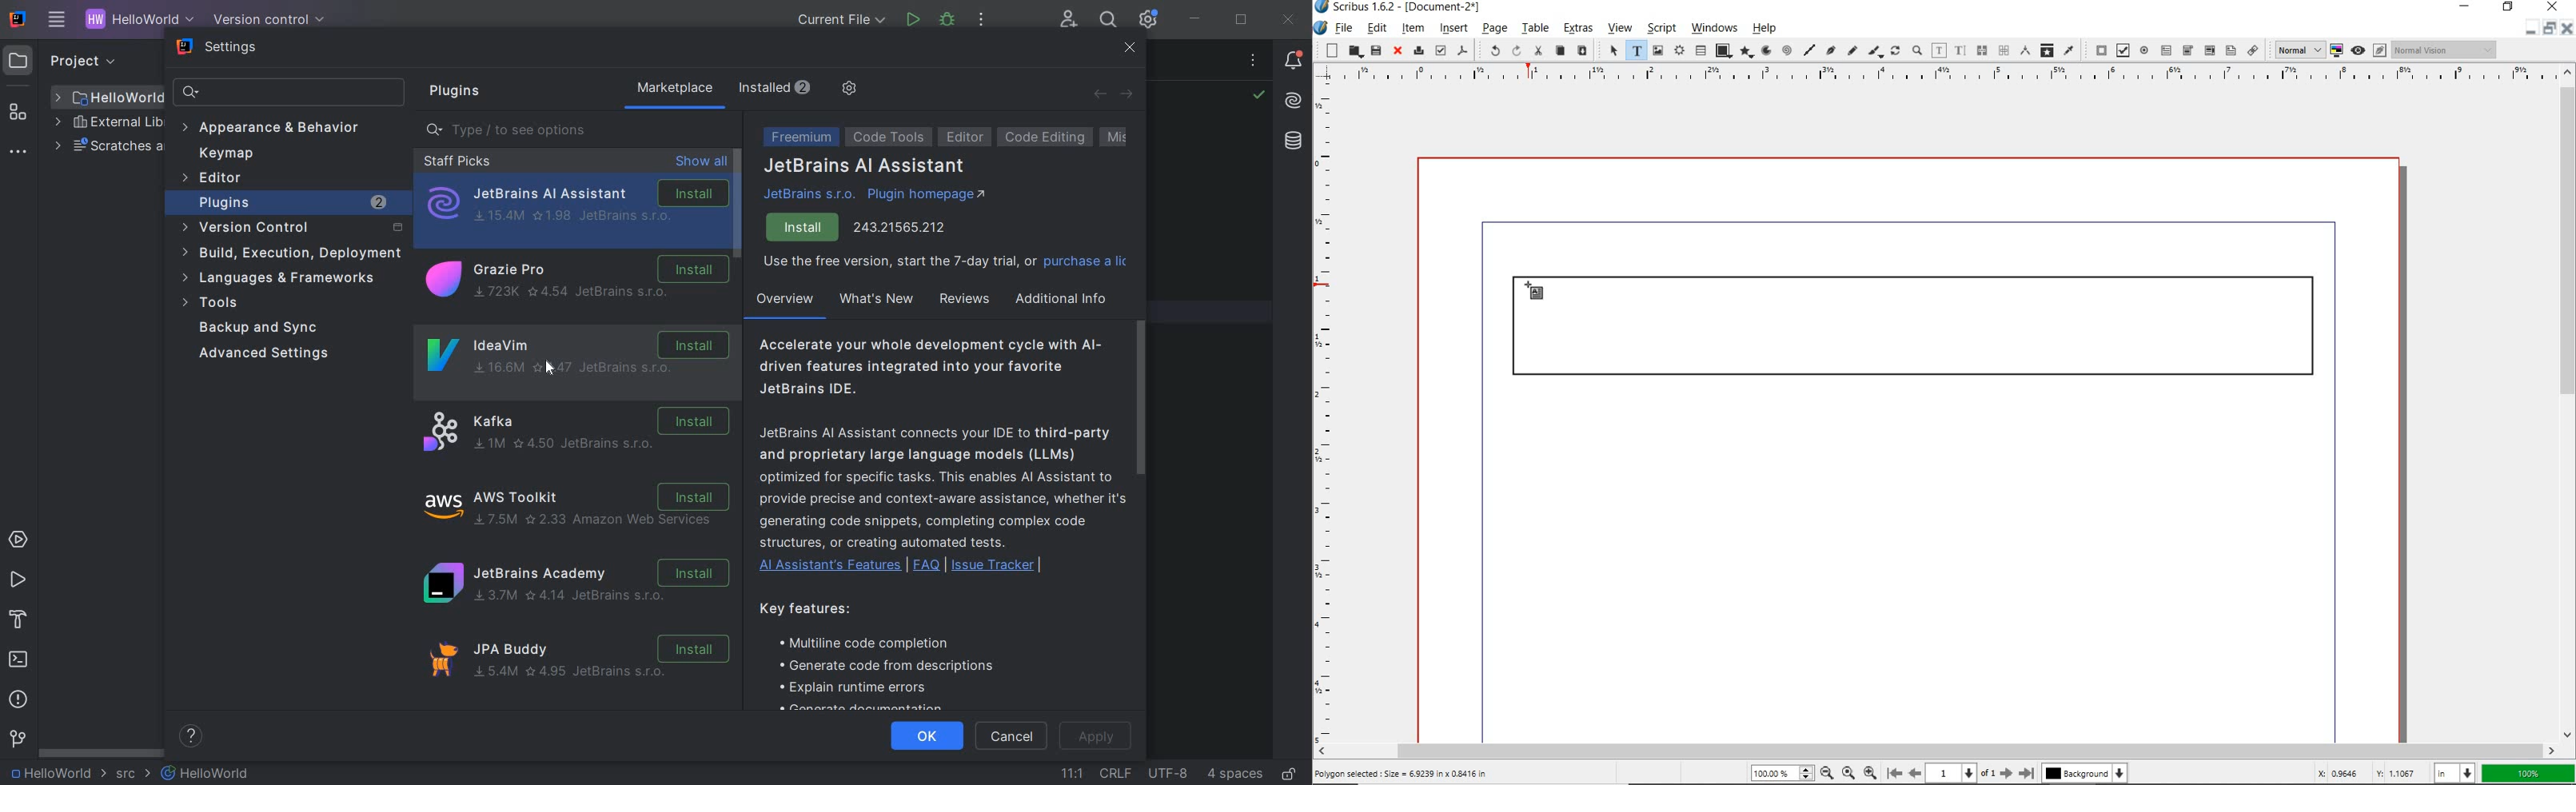  I want to click on edit contents of frame, so click(1938, 50).